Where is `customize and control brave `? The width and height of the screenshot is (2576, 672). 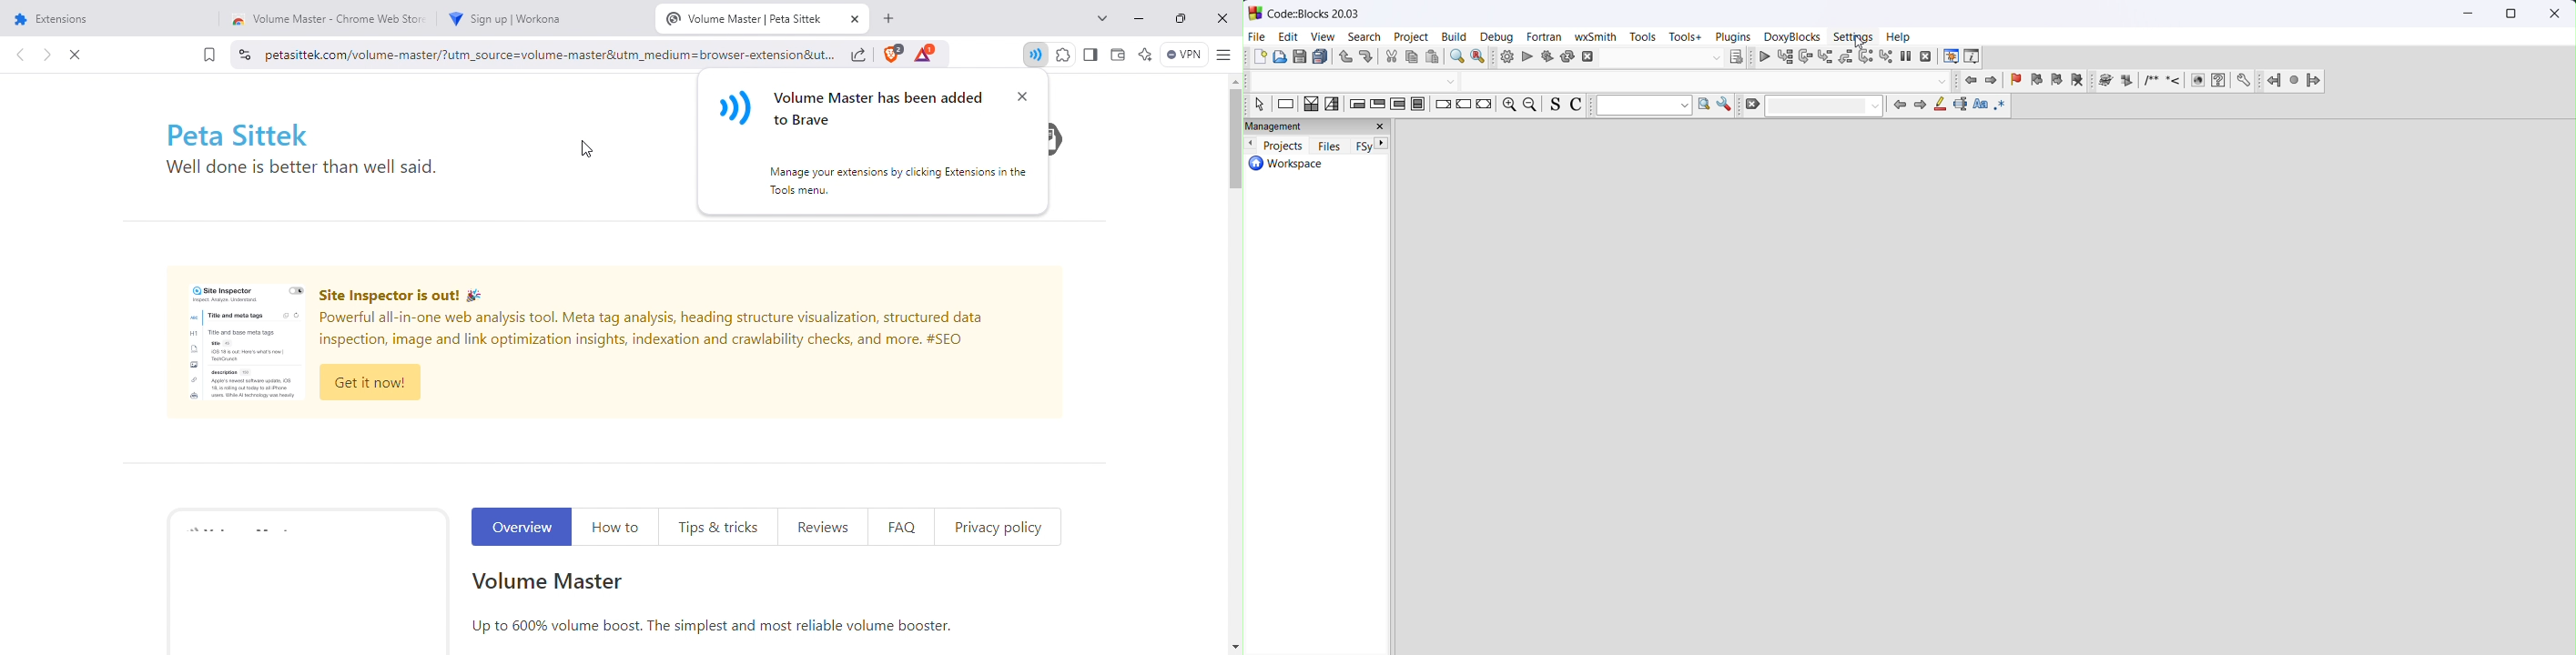
customize and control brave  is located at coordinates (1222, 54).